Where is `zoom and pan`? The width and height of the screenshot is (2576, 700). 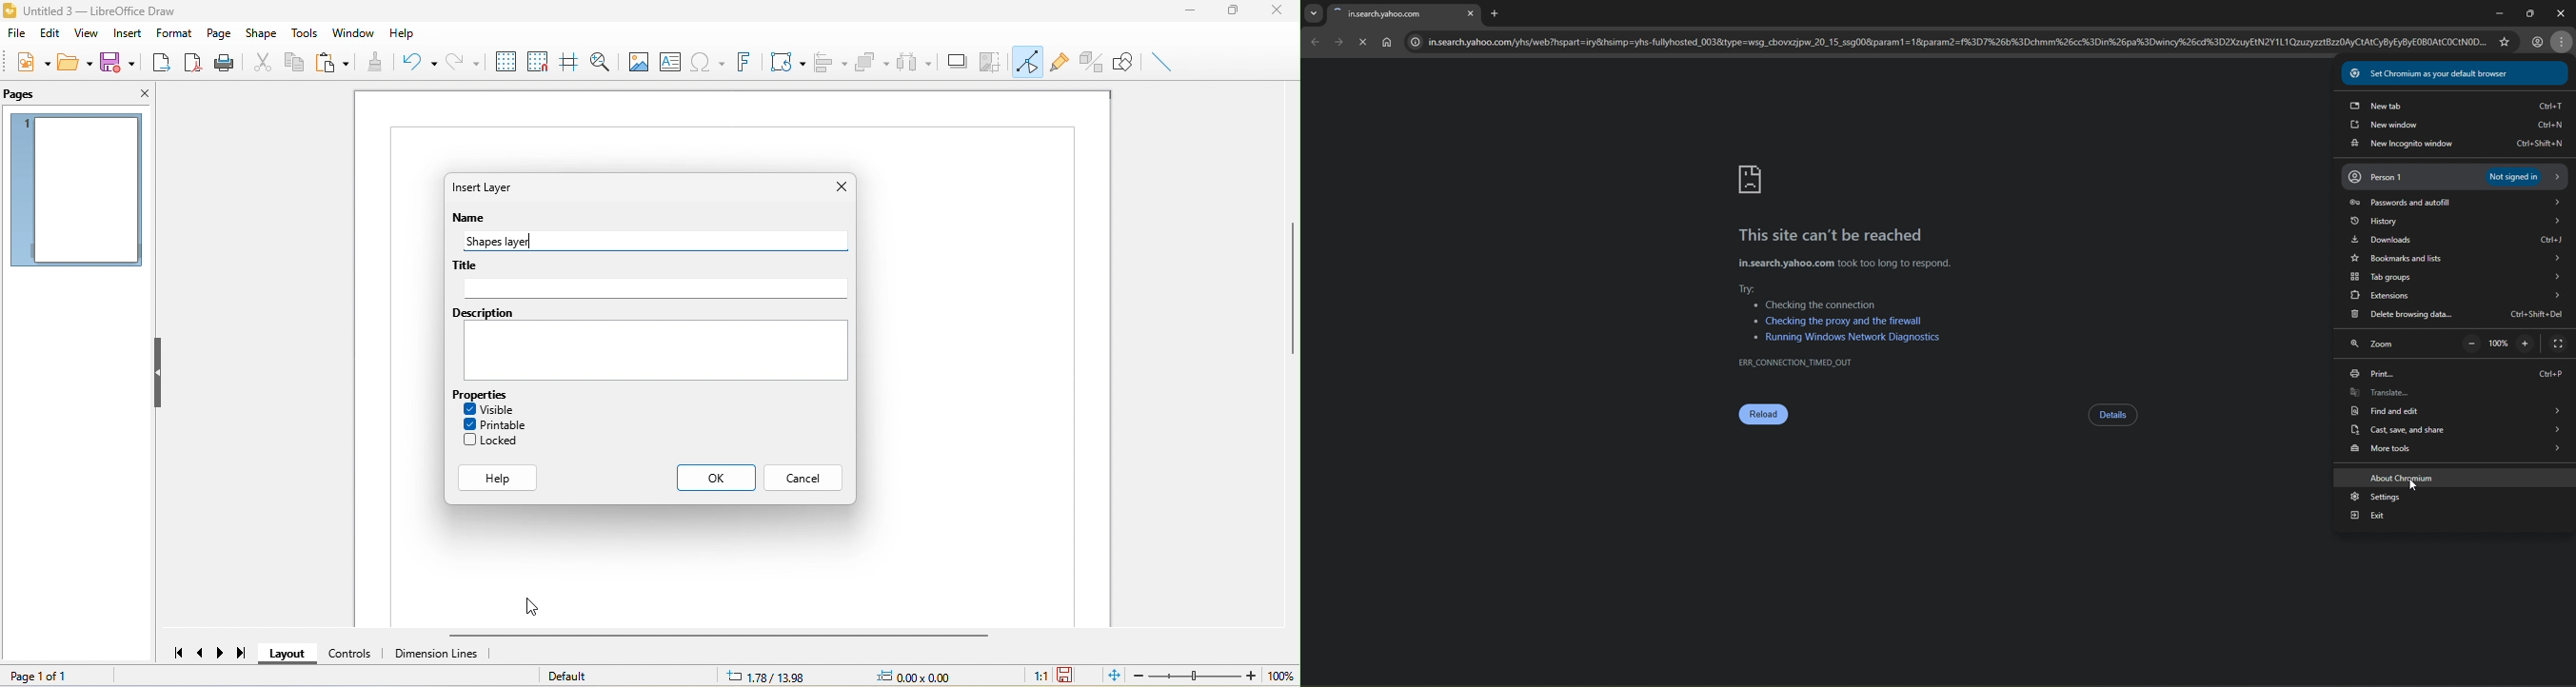
zoom and pan is located at coordinates (602, 62).